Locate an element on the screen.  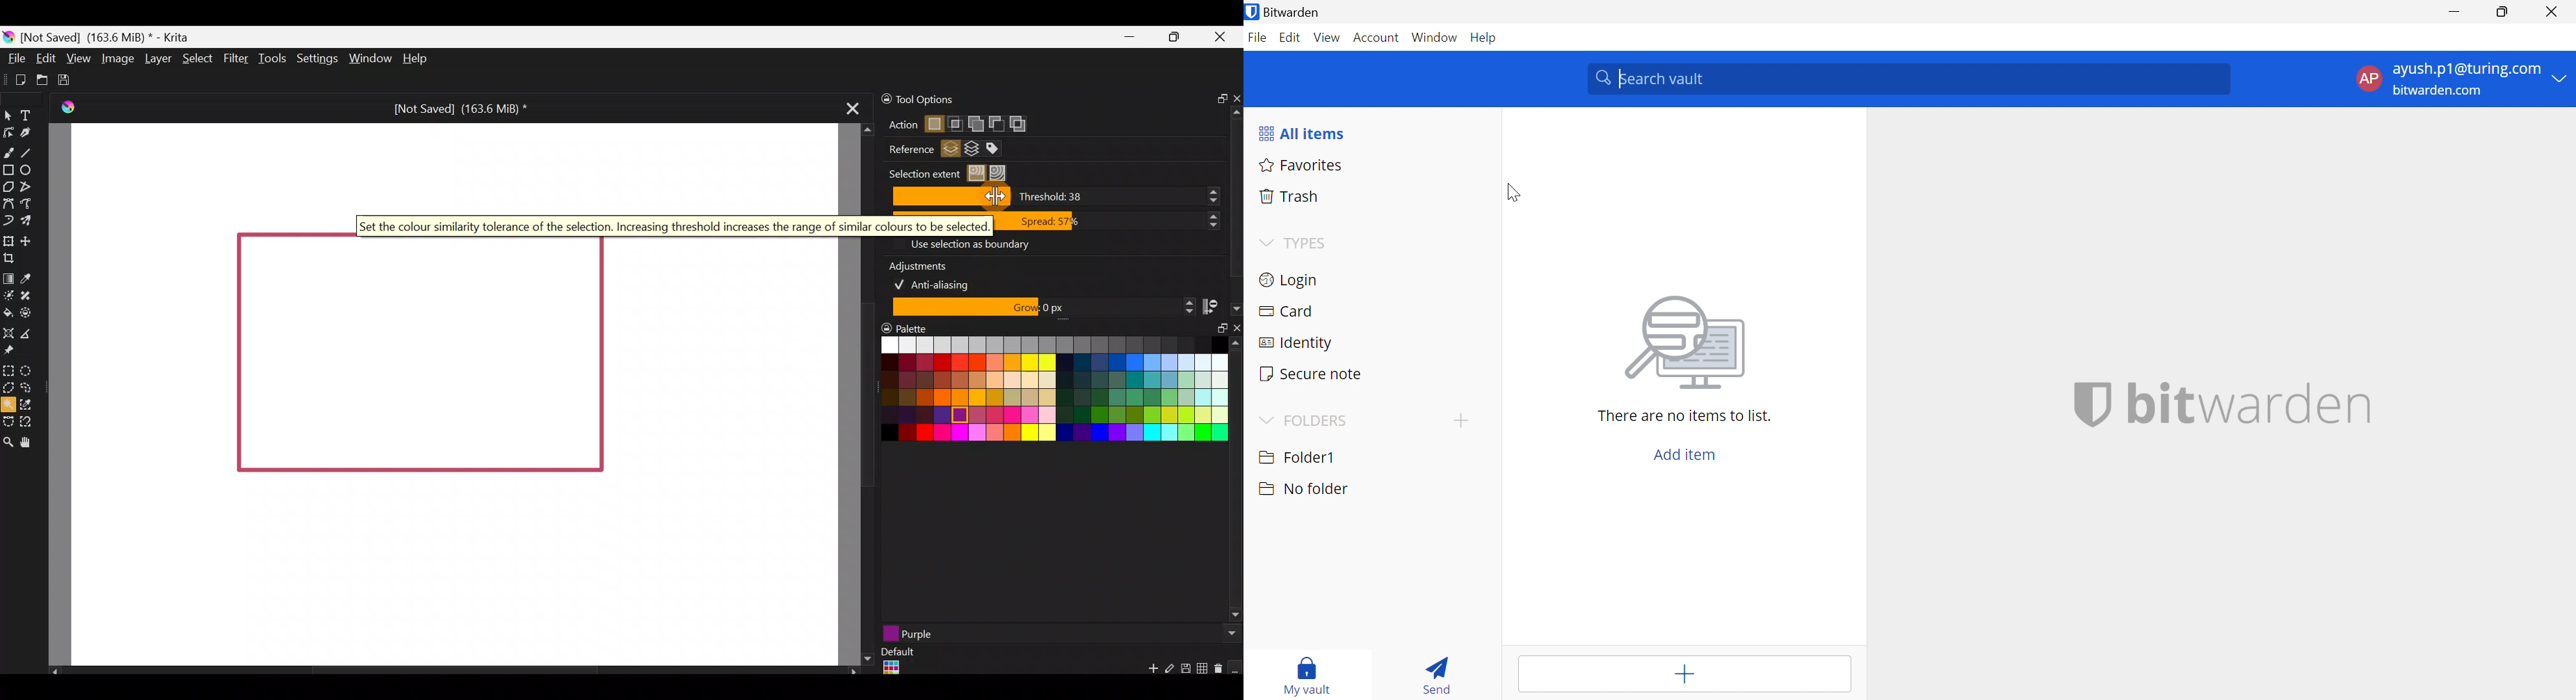
Palette is located at coordinates (906, 327).